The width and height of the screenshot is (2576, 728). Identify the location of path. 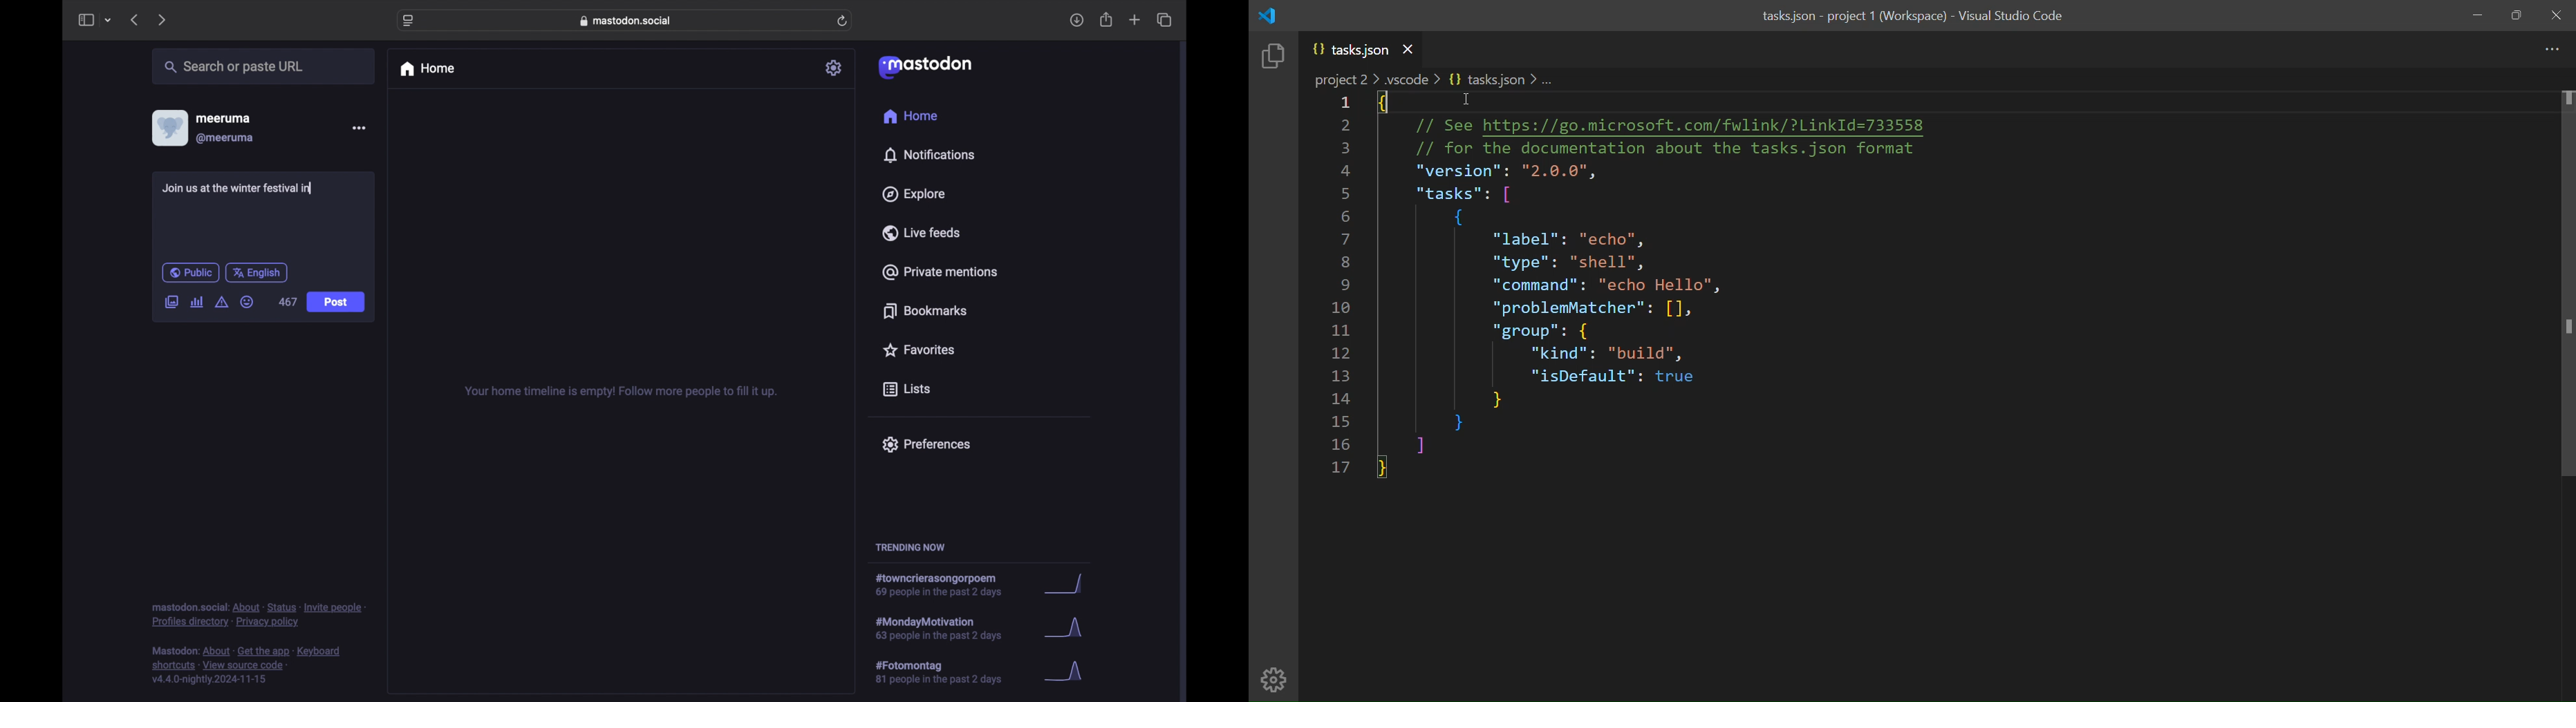
(1436, 79).